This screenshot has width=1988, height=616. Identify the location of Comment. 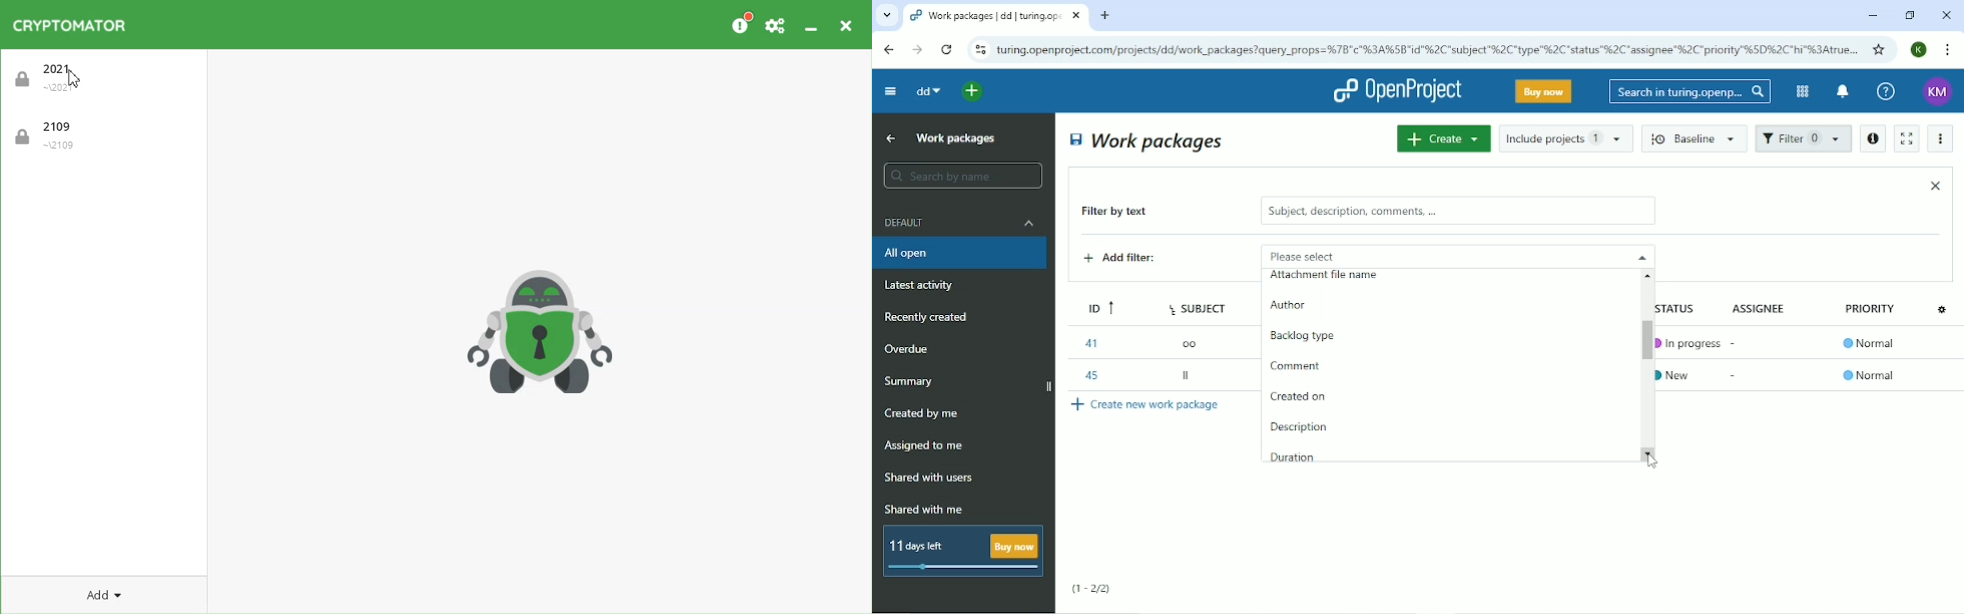
(1299, 364).